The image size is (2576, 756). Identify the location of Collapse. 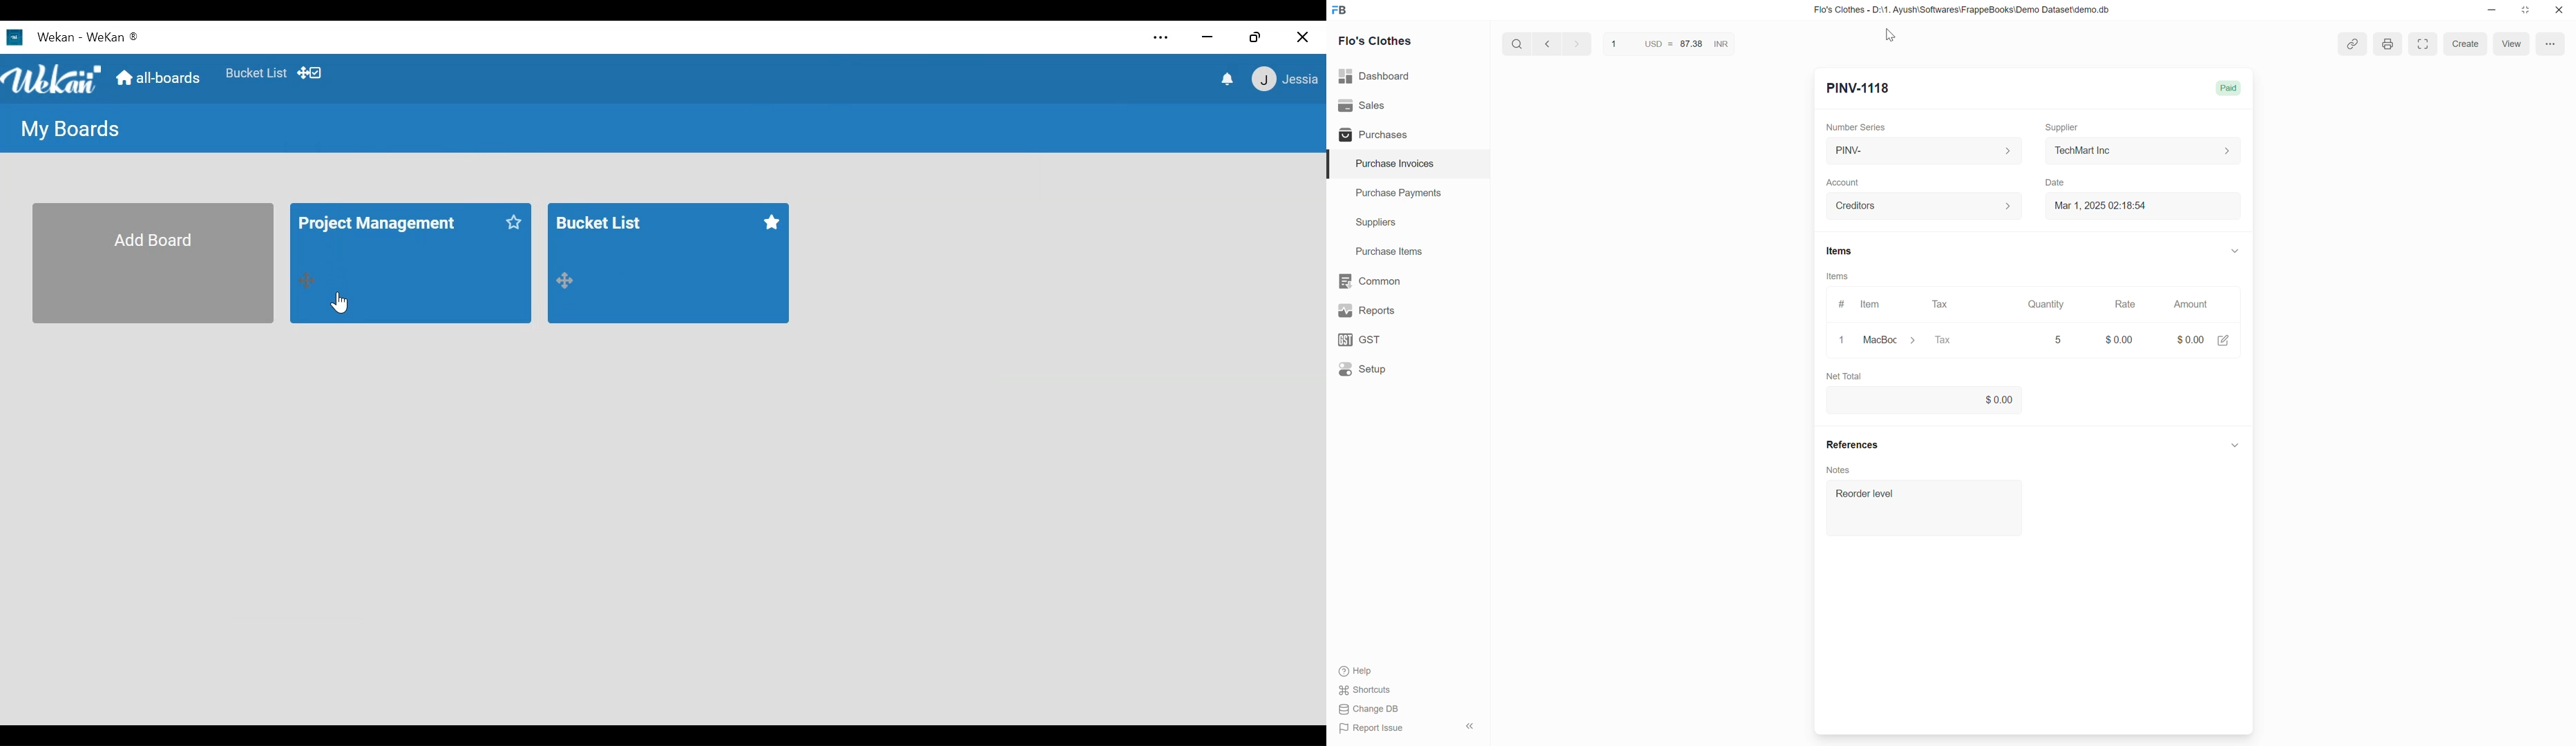
(2235, 444).